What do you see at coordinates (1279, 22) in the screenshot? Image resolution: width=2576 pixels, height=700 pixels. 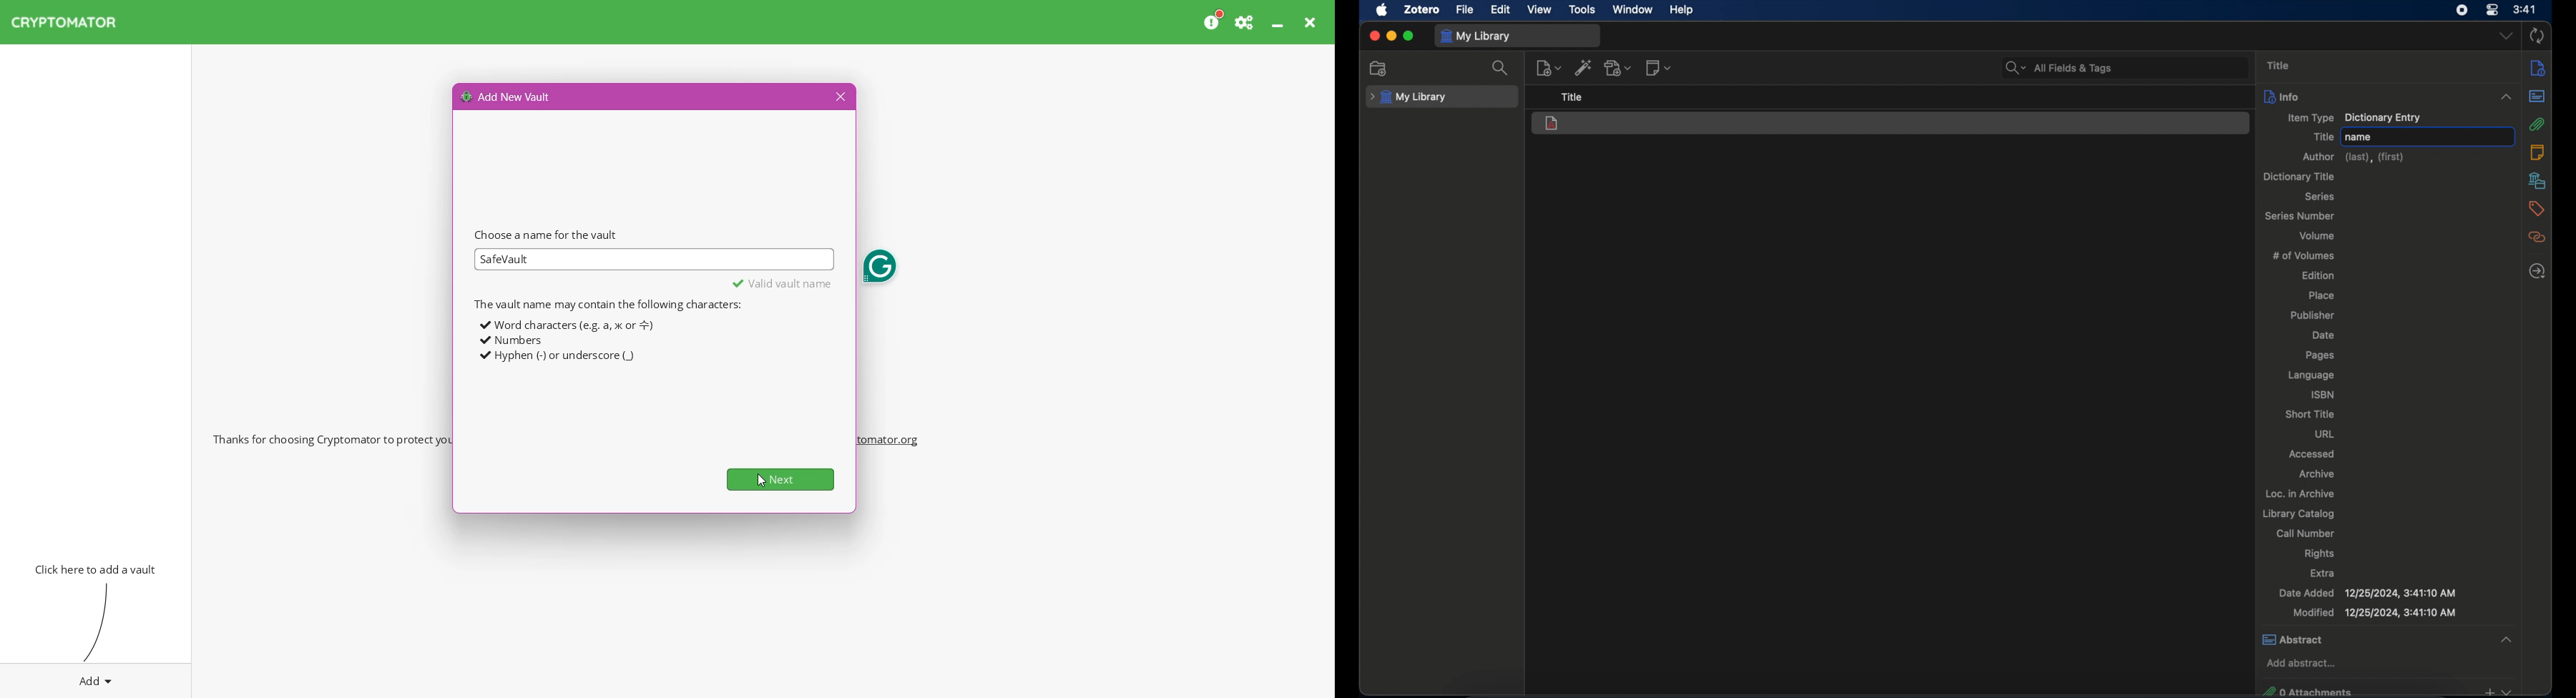 I see `Minimize` at bounding box center [1279, 22].